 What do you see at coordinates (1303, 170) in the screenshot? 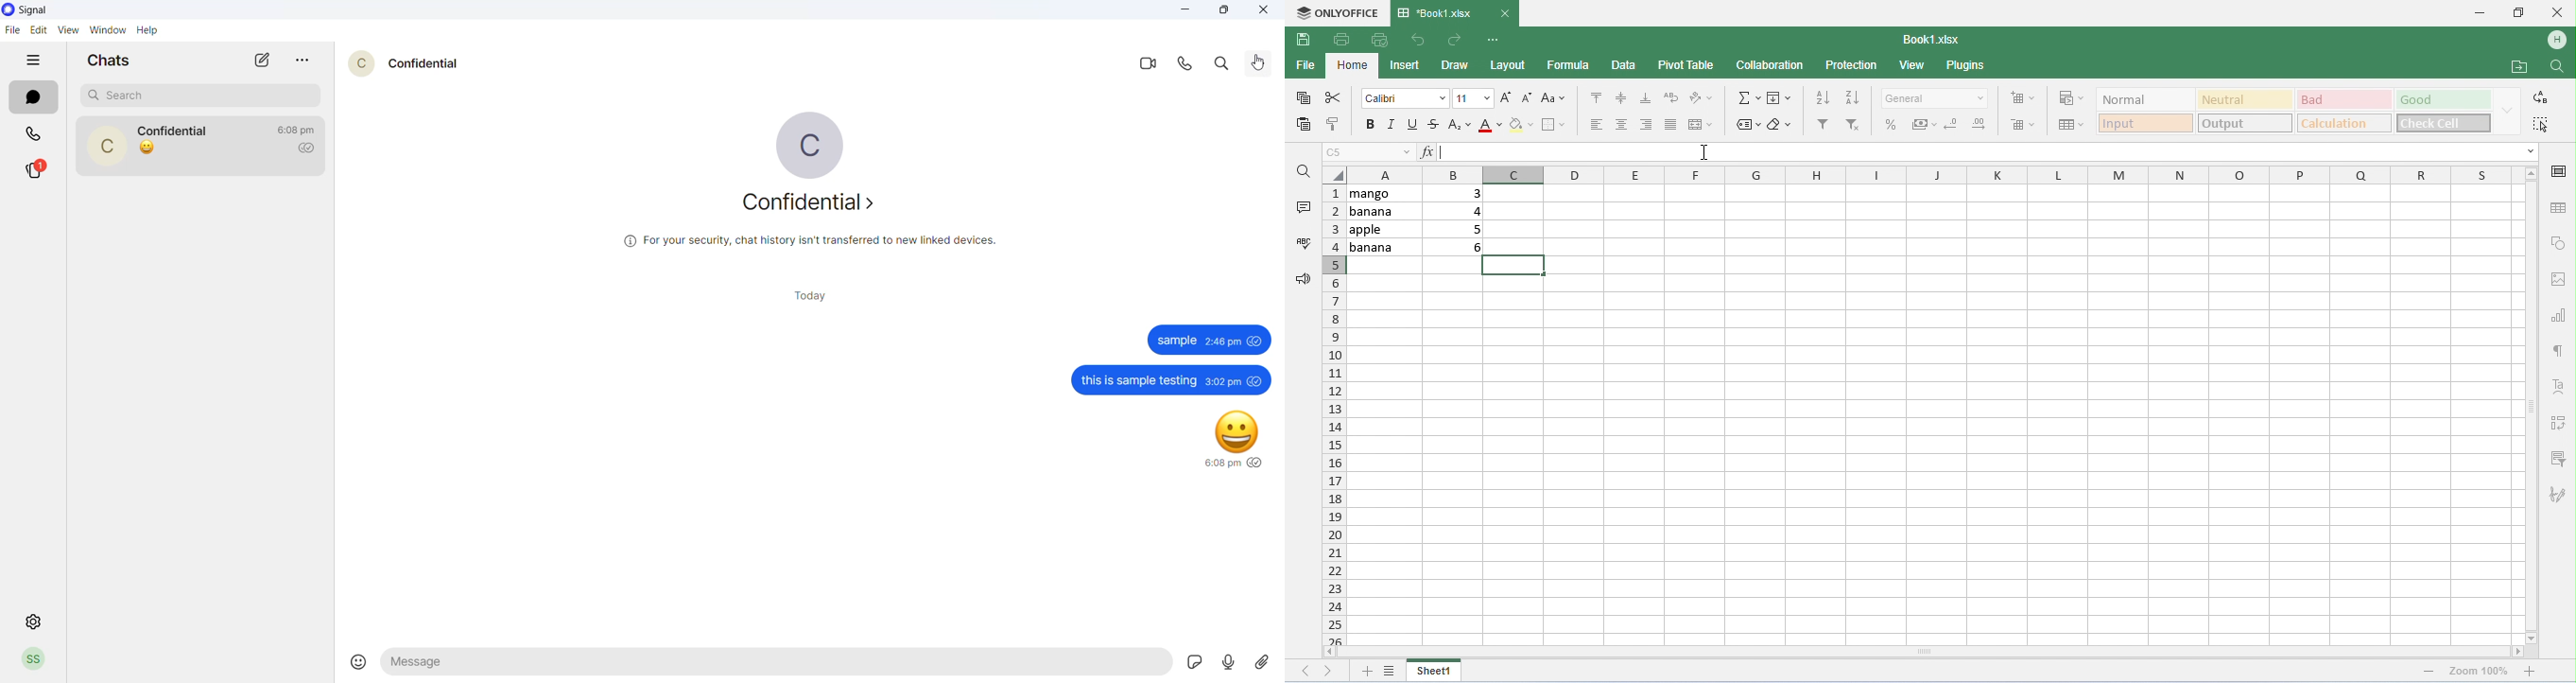
I see `find` at bounding box center [1303, 170].